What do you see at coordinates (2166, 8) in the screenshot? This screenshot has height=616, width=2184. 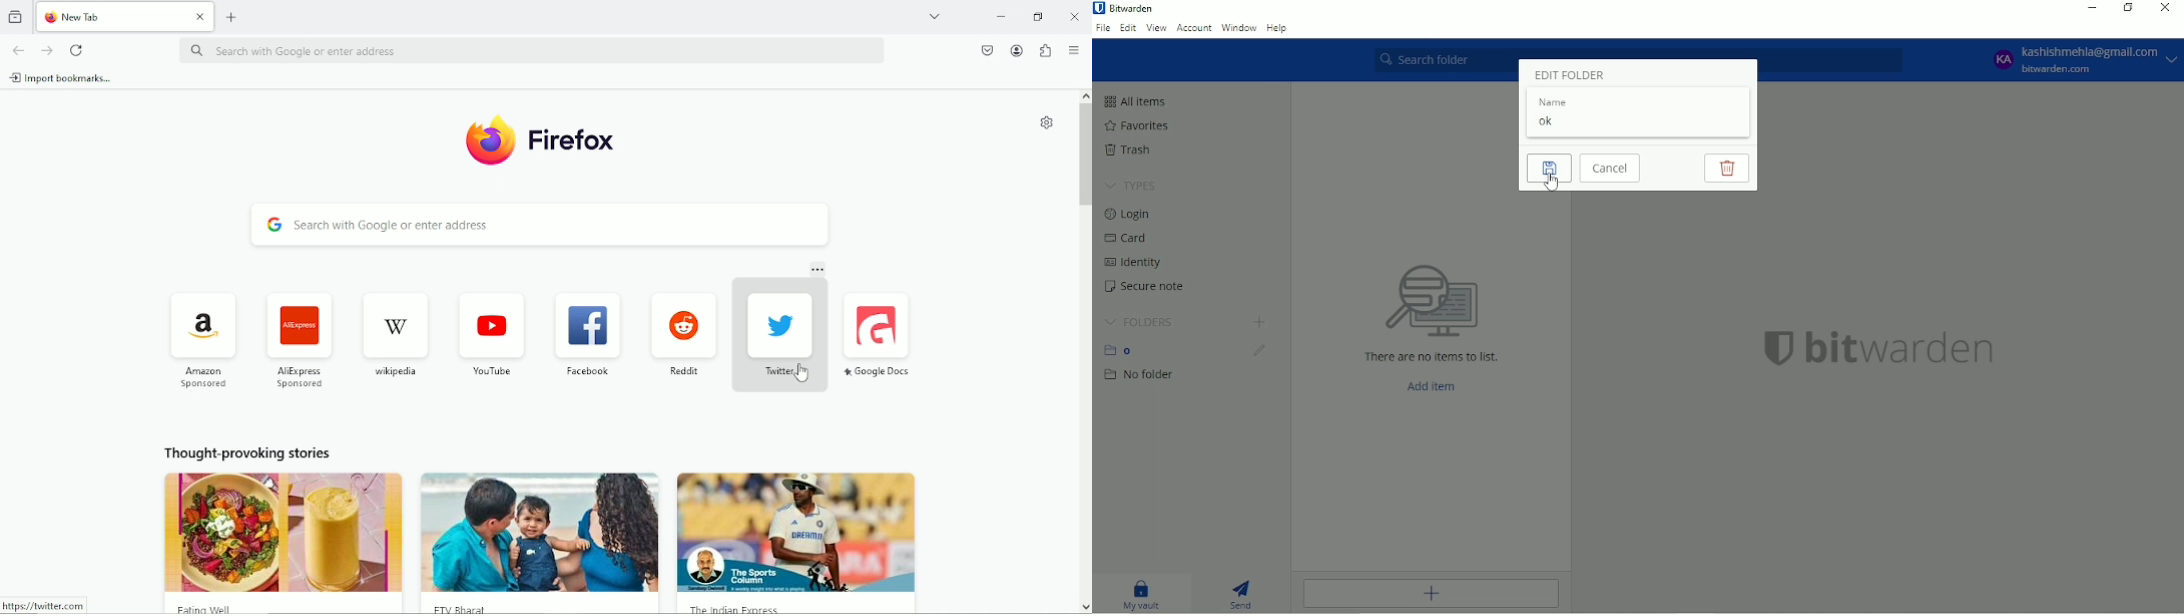 I see `Close` at bounding box center [2166, 8].